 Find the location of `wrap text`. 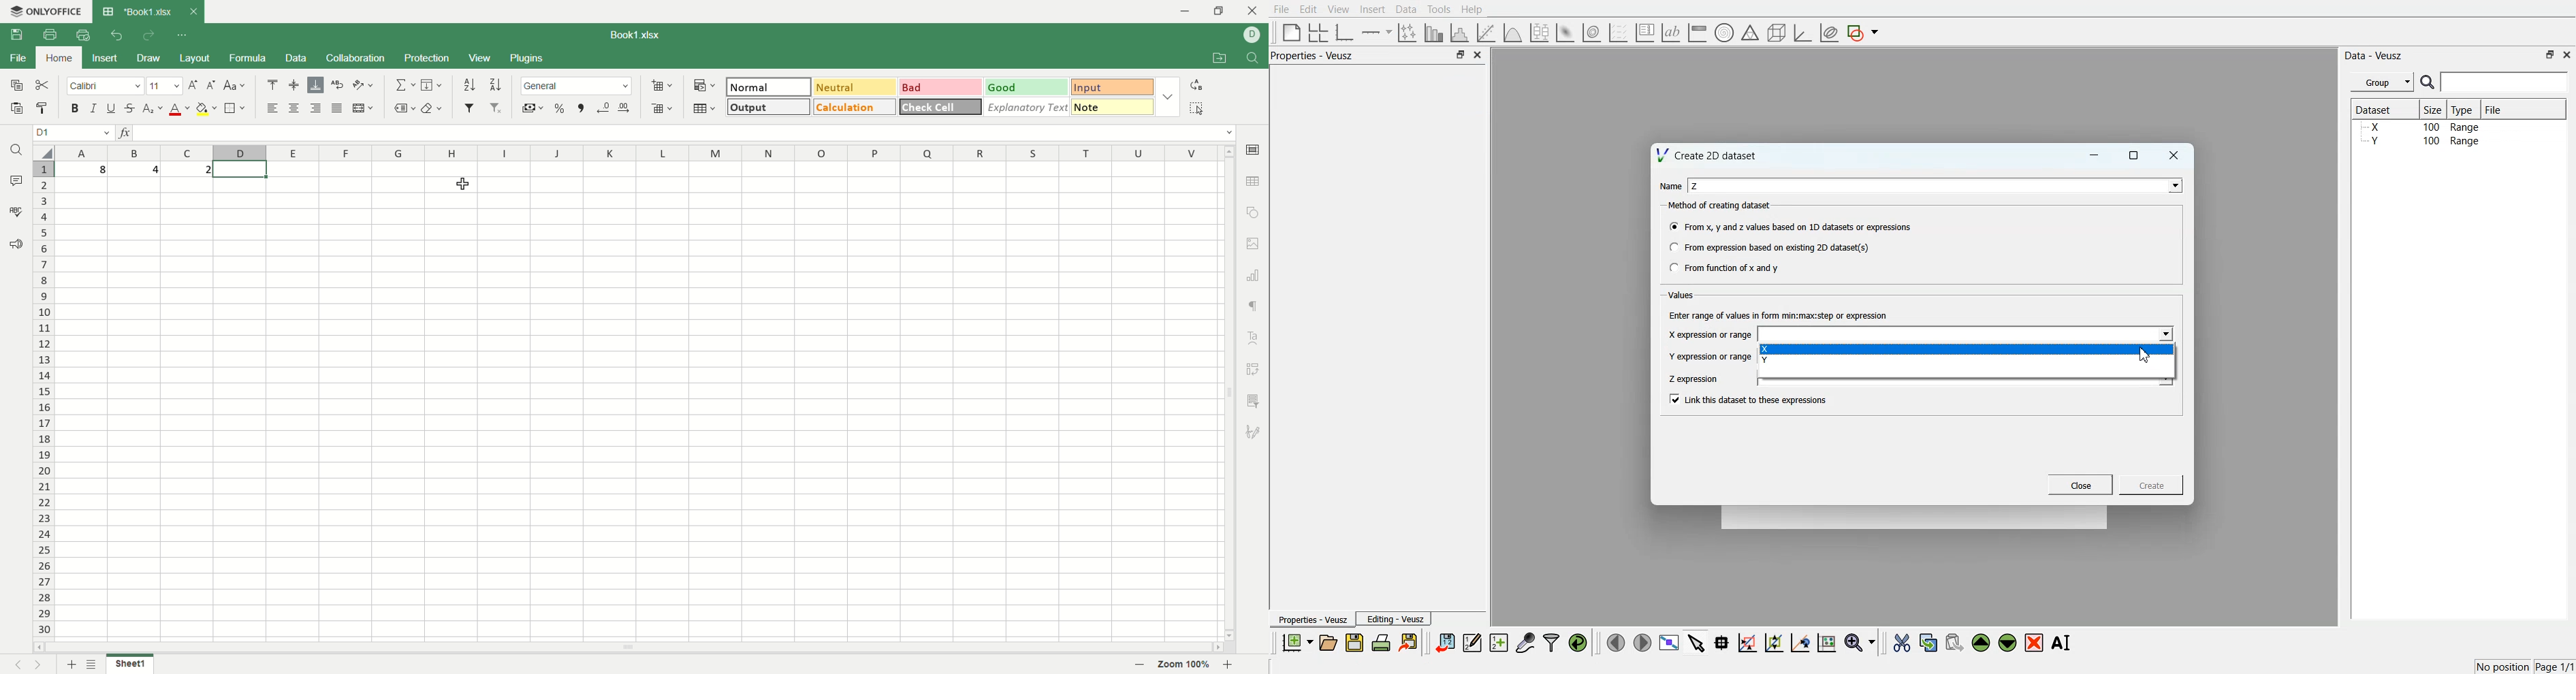

wrap text is located at coordinates (338, 83).